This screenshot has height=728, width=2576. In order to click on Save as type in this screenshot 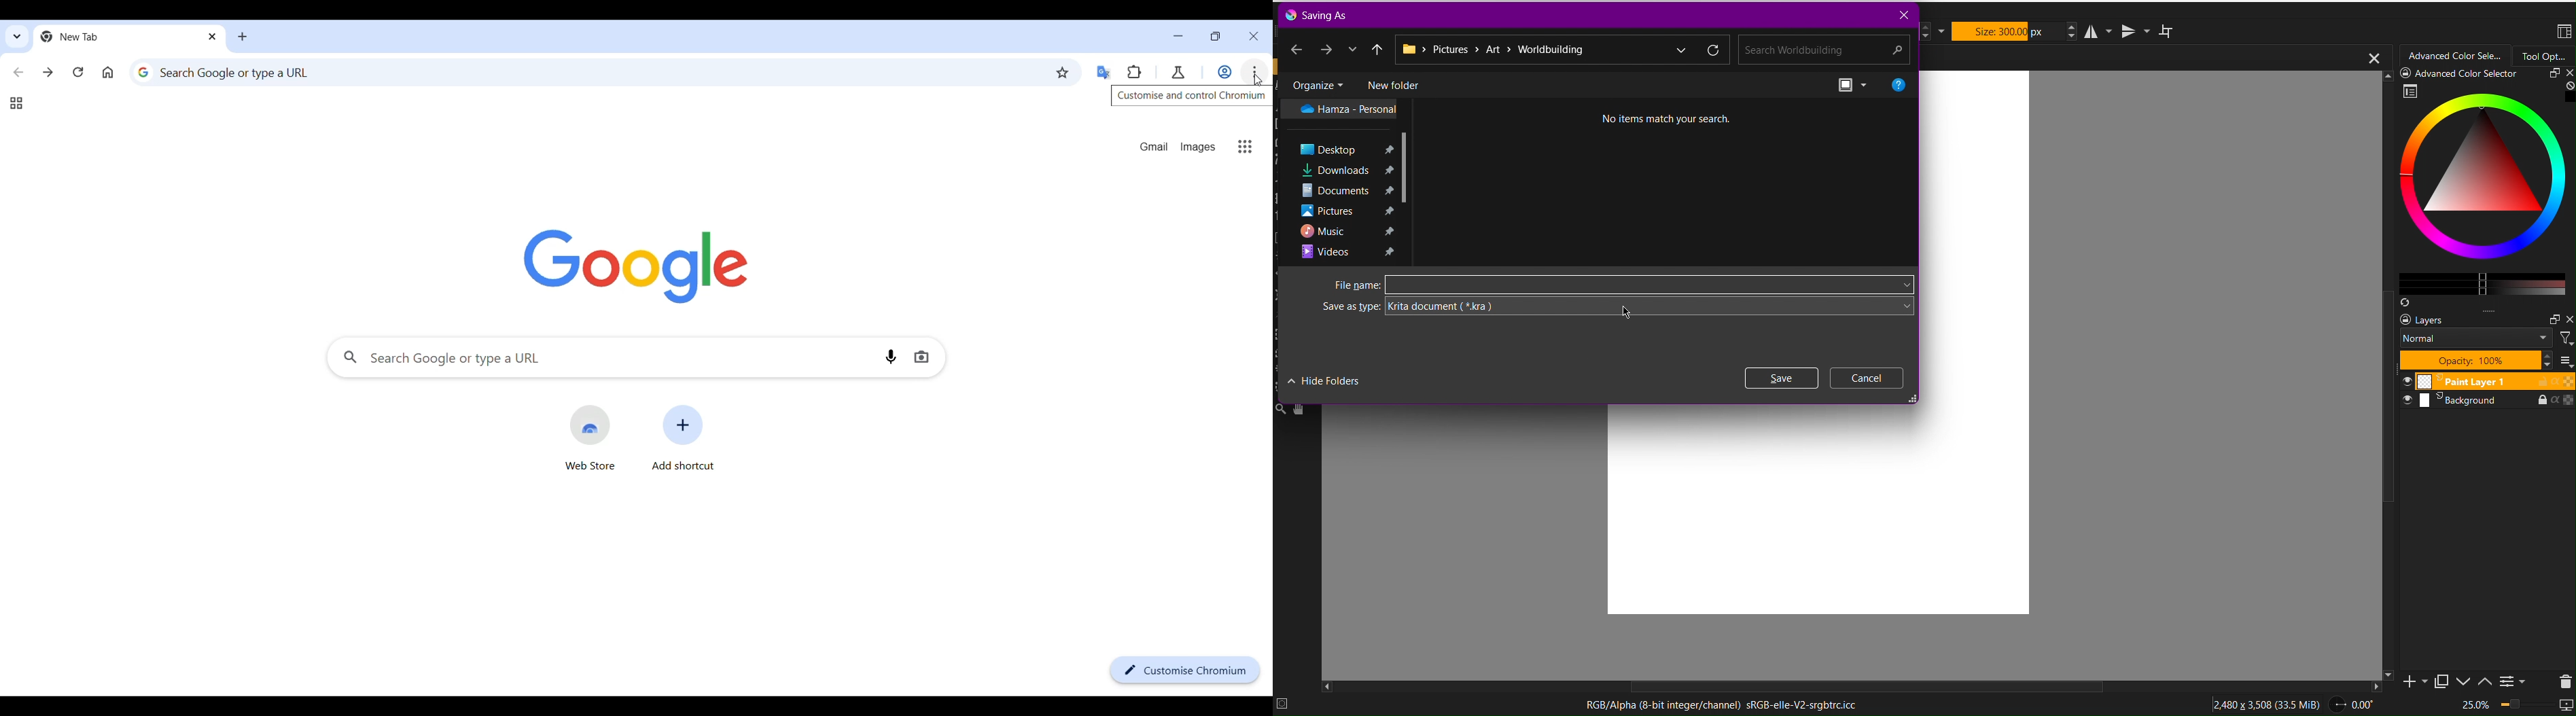, I will do `click(1340, 306)`.